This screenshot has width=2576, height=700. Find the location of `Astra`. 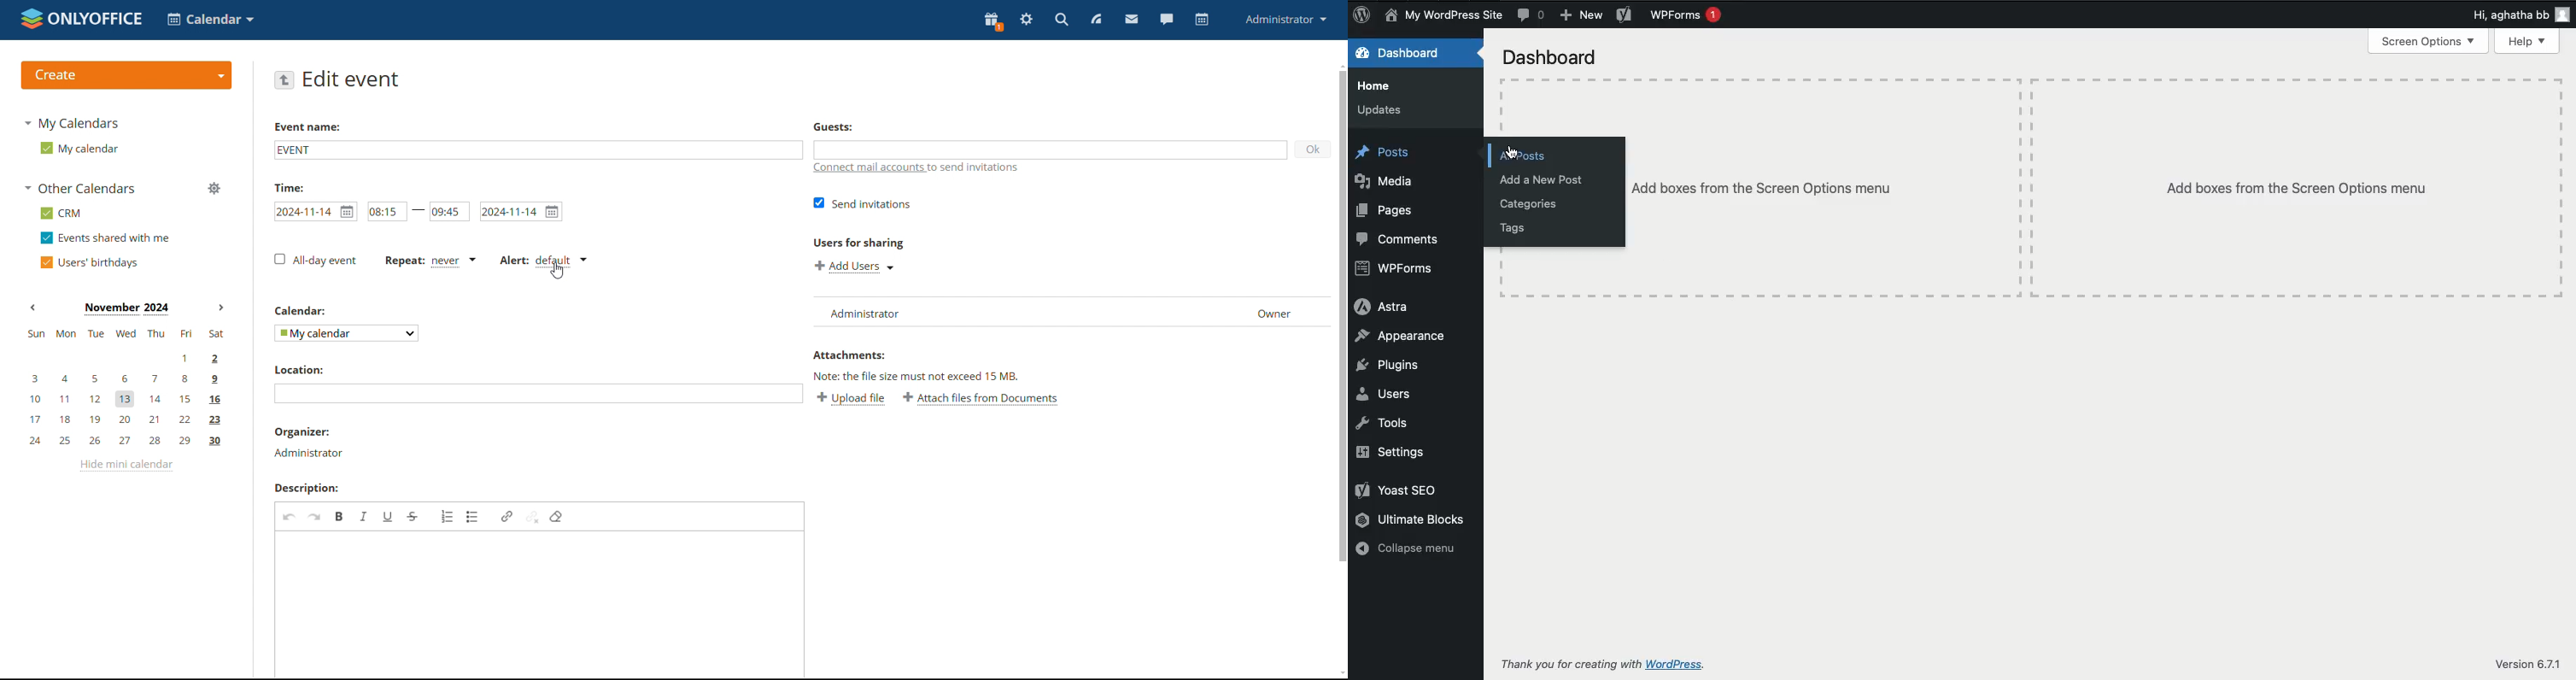

Astra is located at coordinates (1385, 308).